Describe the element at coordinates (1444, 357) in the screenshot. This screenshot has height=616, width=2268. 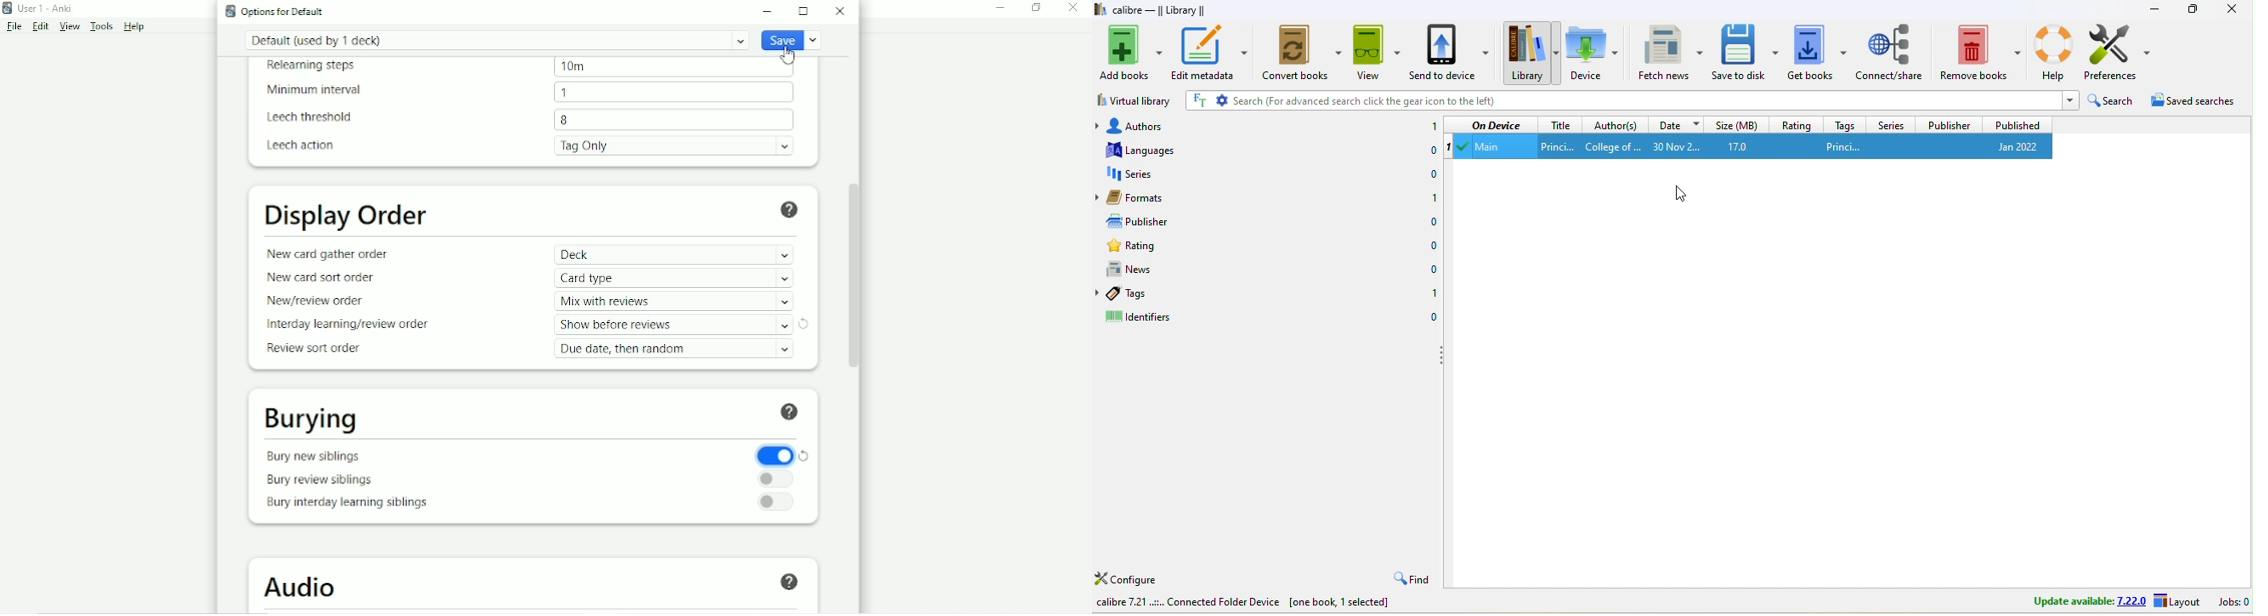
I see `drag to collapse` at that location.